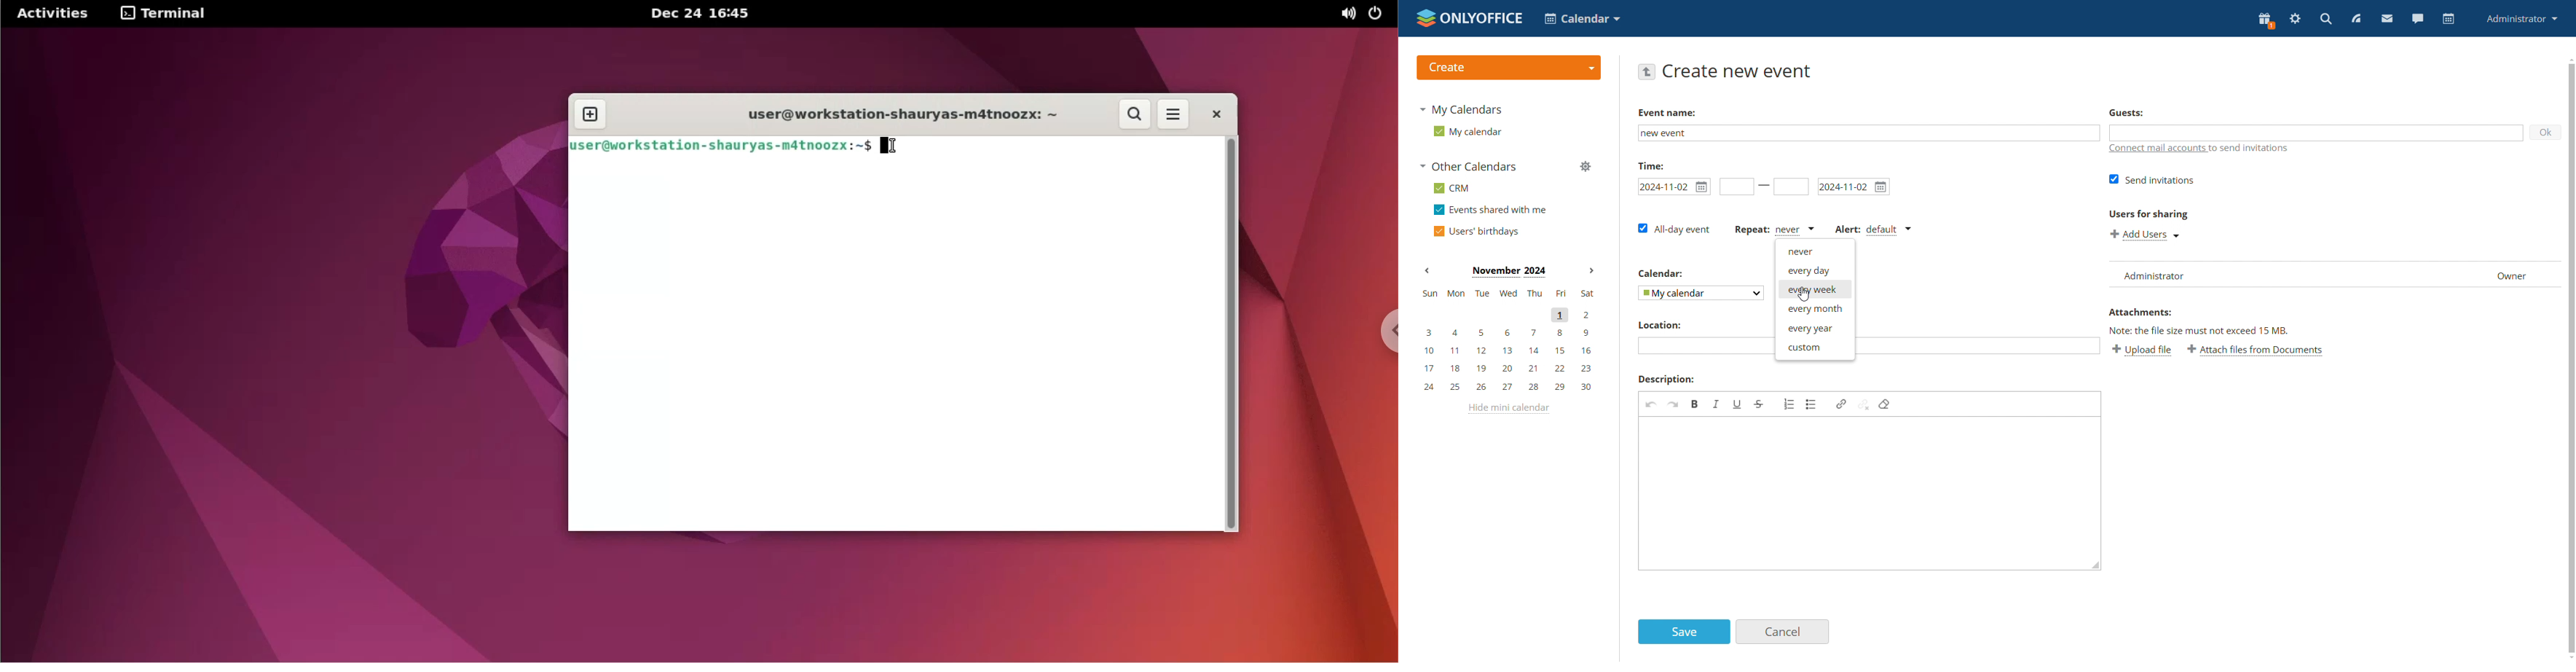 This screenshot has width=2576, height=672. I want to click on underline, so click(1738, 405).